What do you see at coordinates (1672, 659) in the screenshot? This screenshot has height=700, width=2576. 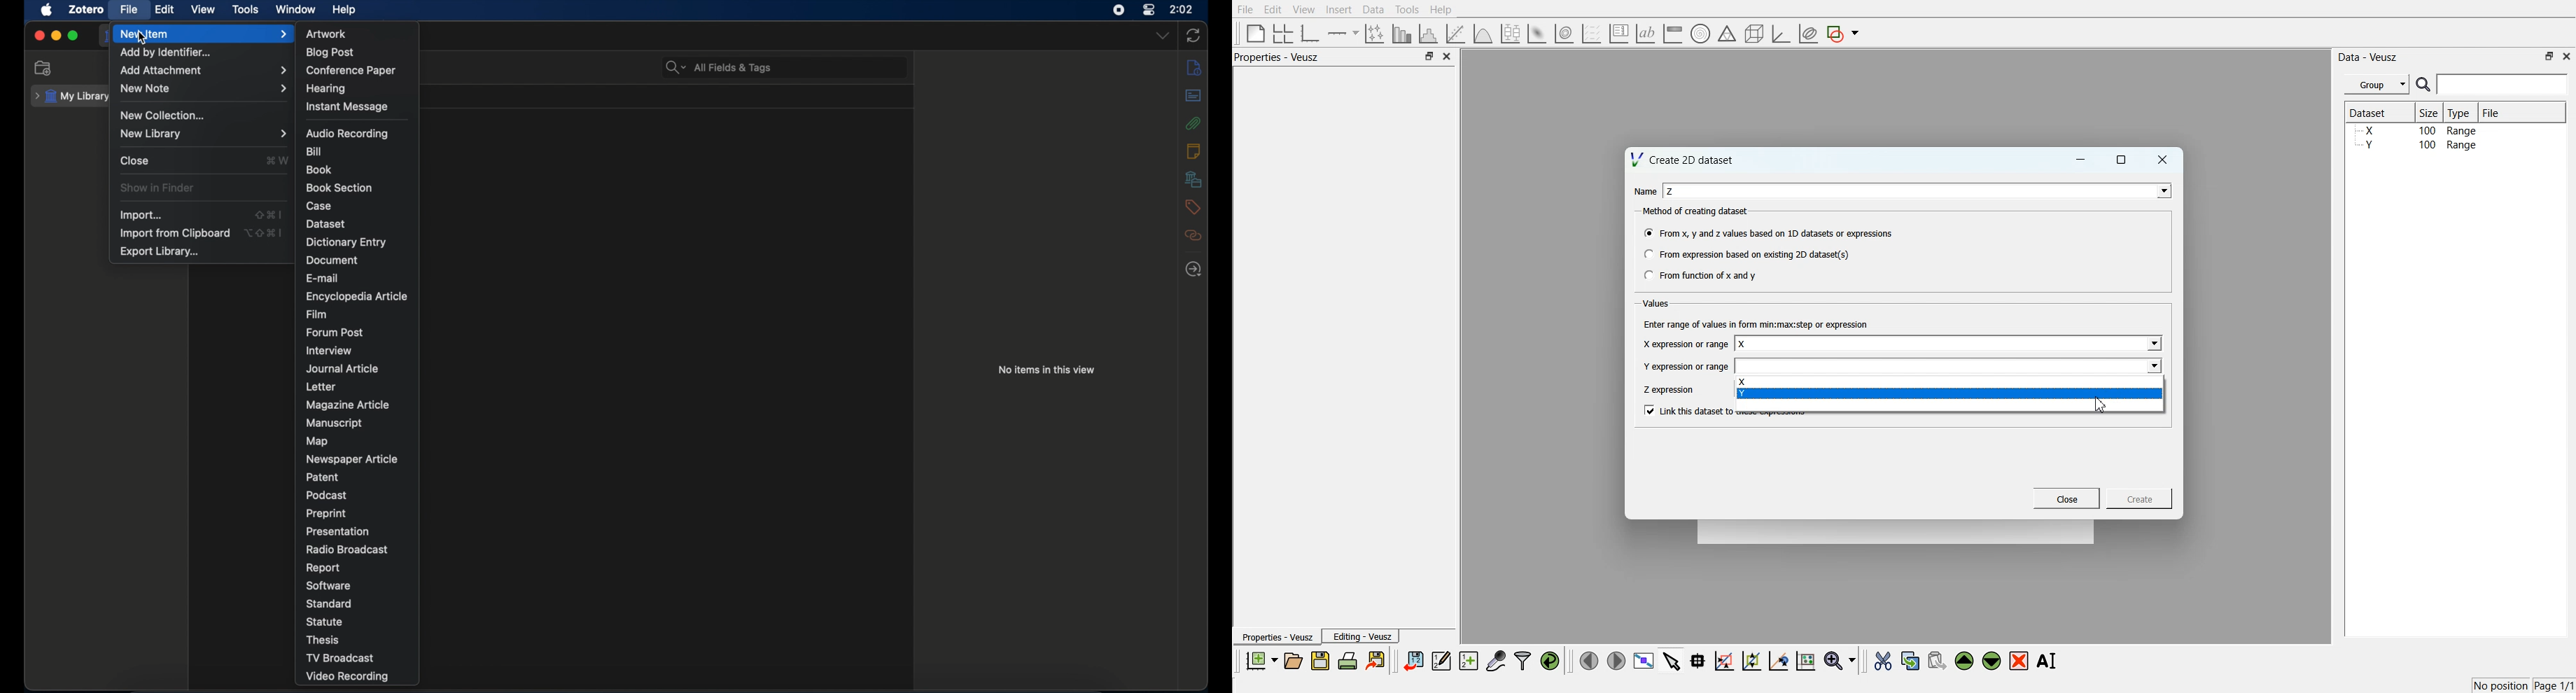 I see `Select items from graph or scroll` at bounding box center [1672, 659].